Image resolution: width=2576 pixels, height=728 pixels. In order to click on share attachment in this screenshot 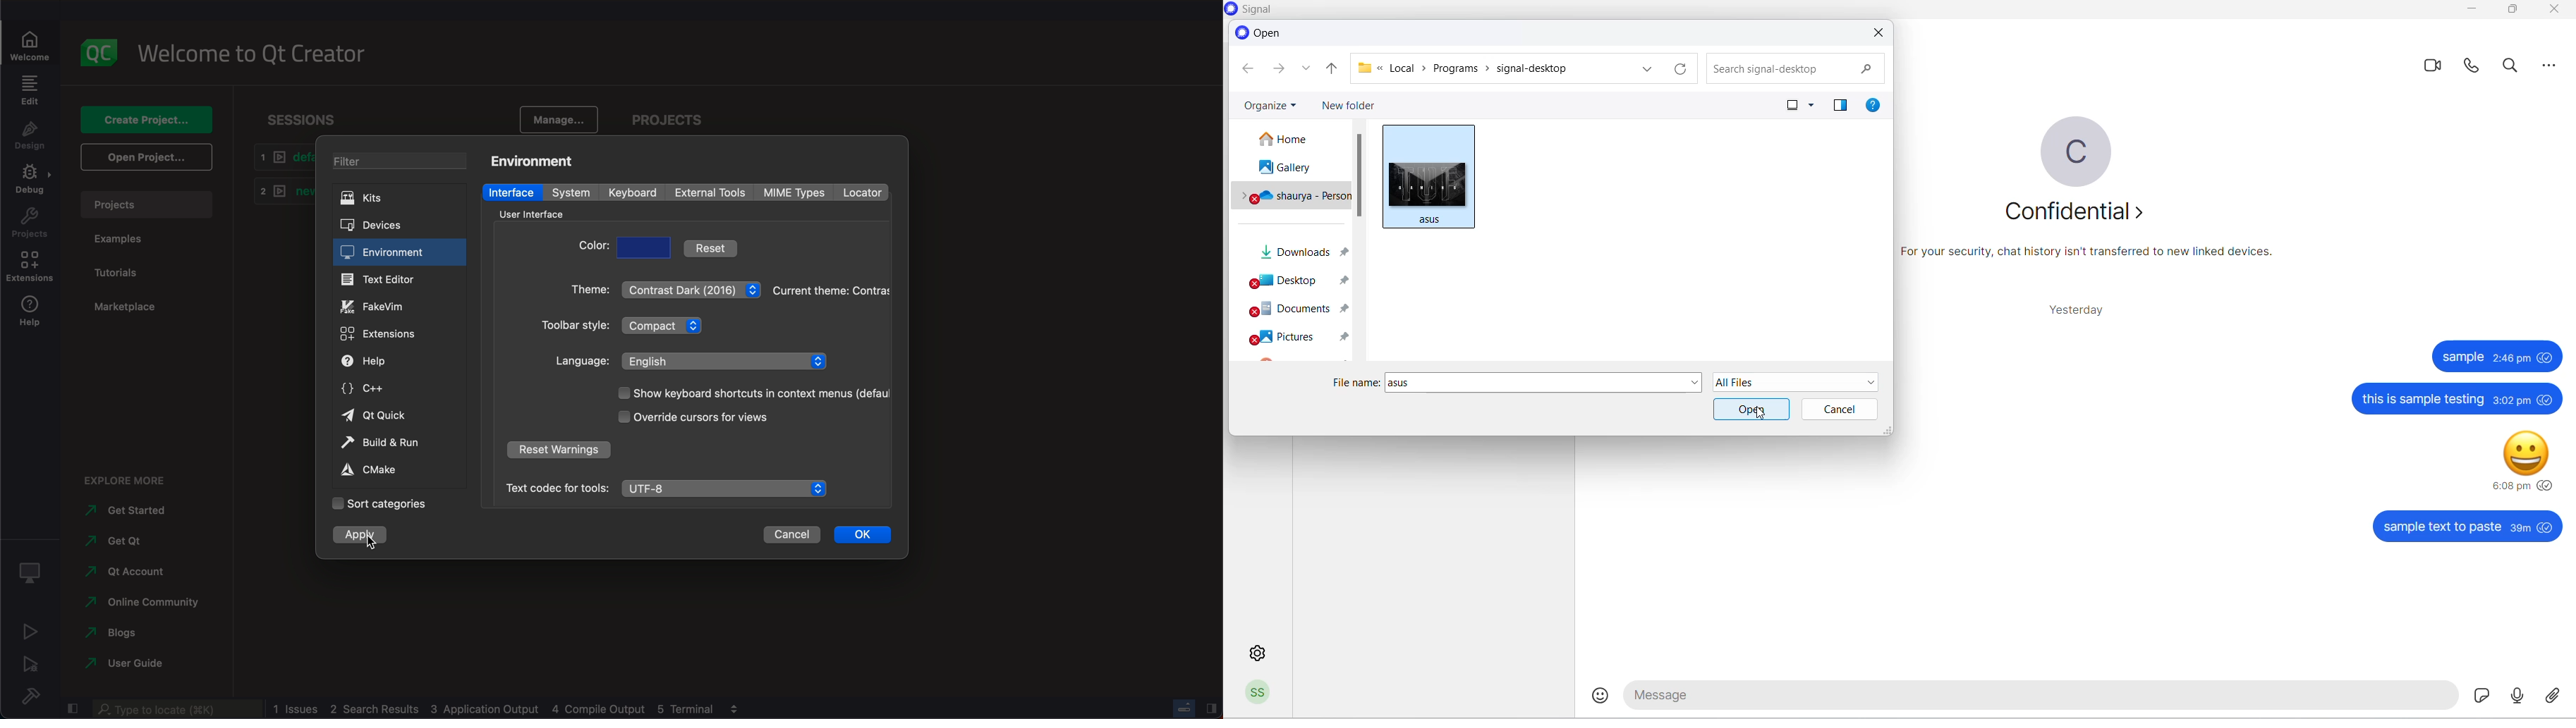, I will do `click(2553, 696)`.